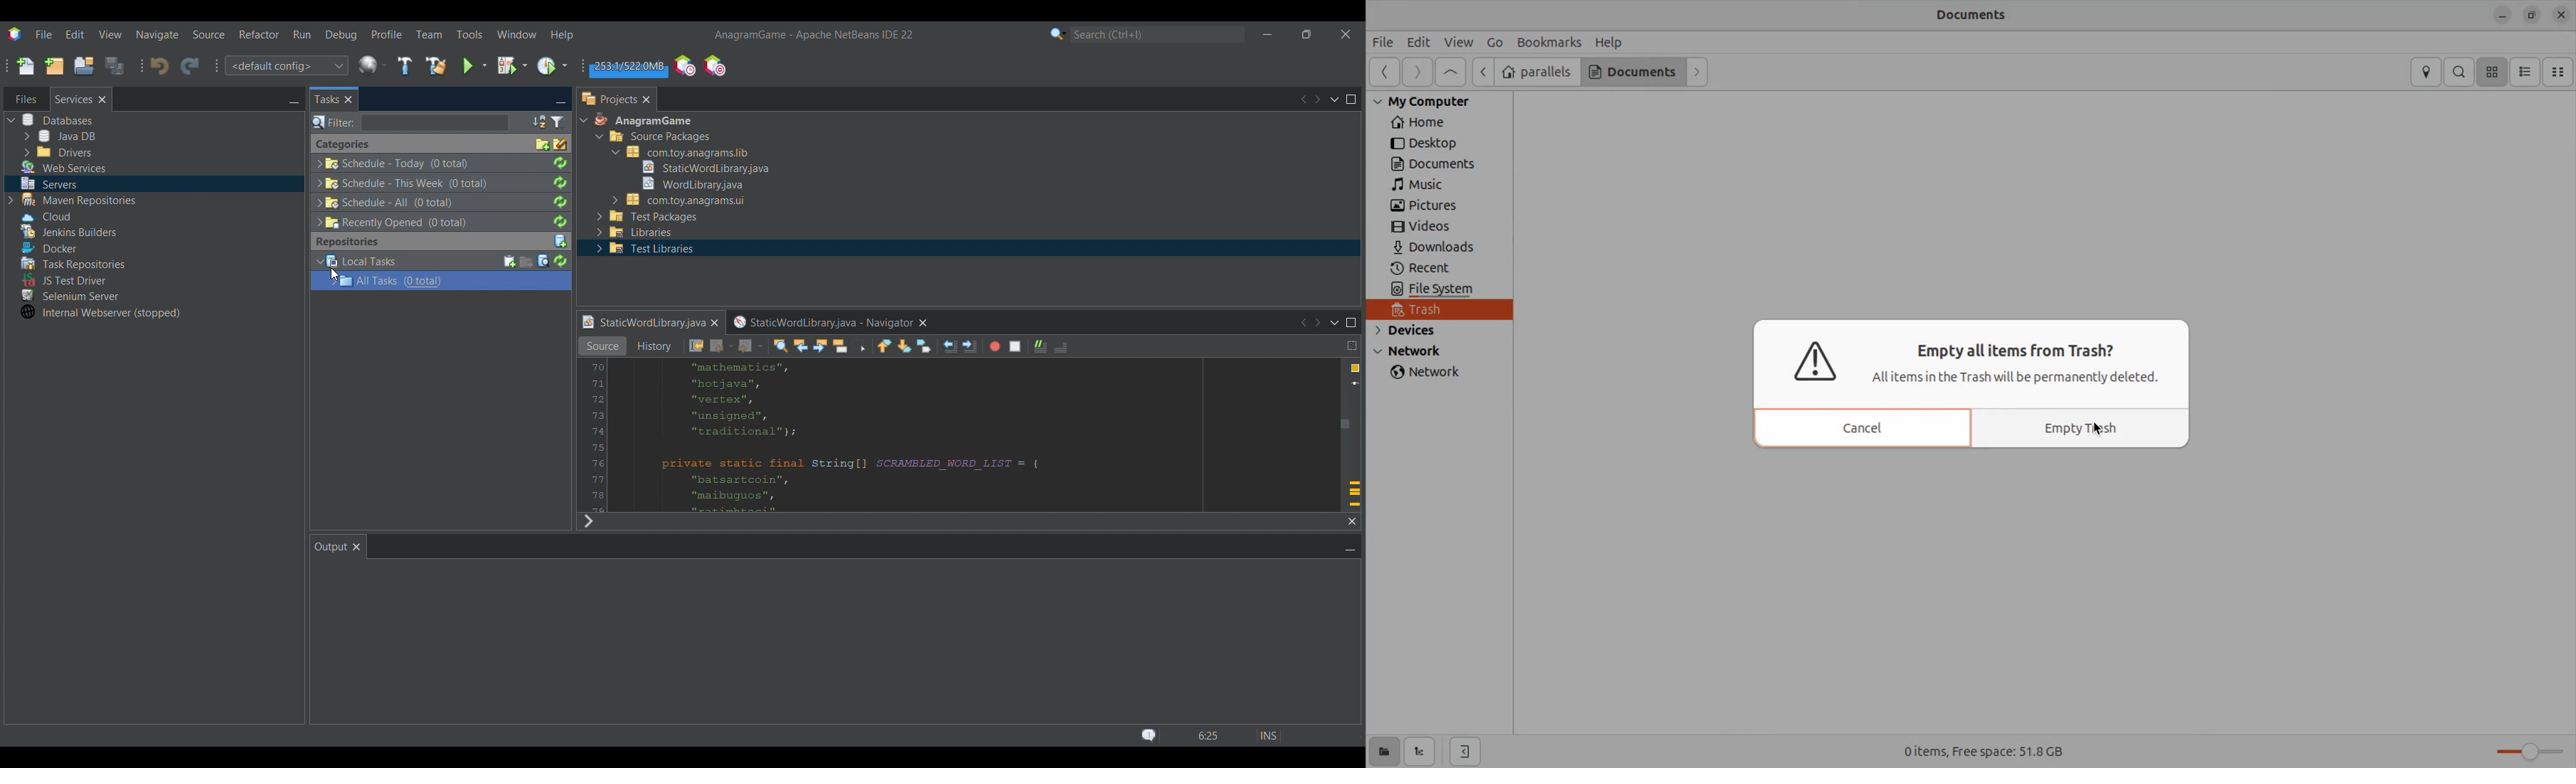 The image size is (2576, 784). I want to click on Team menu, so click(430, 34).